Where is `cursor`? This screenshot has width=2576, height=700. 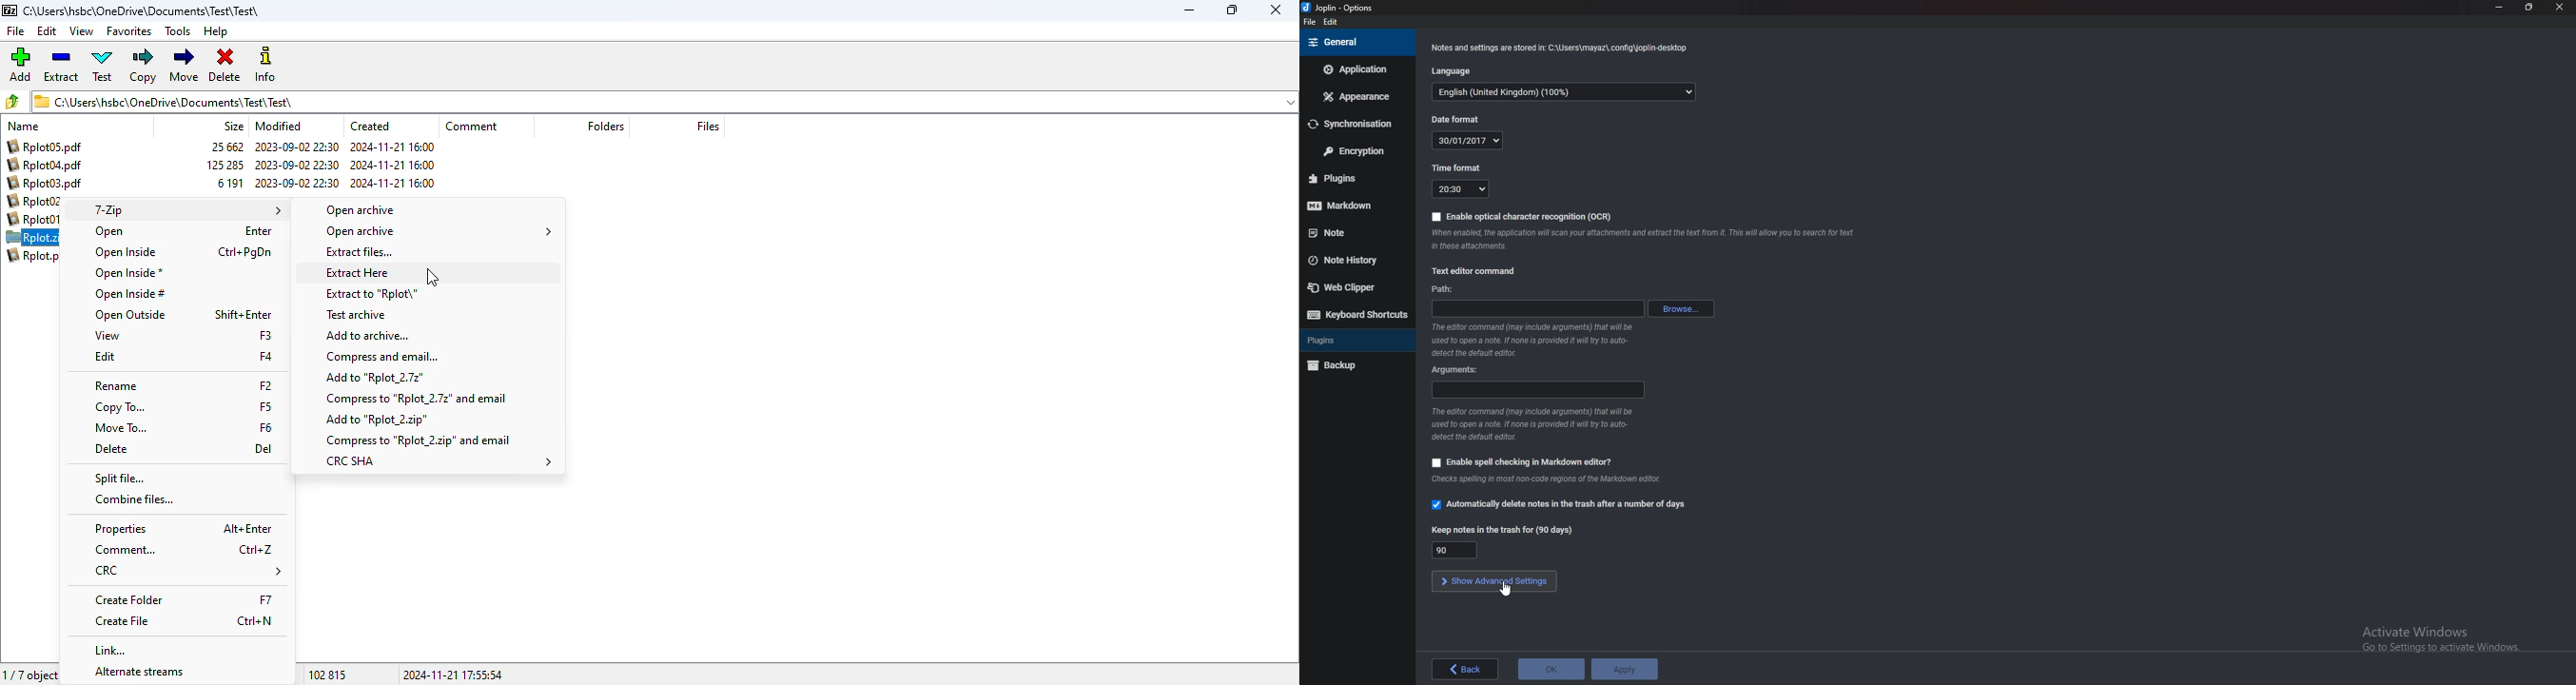
cursor is located at coordinates (431, 278).